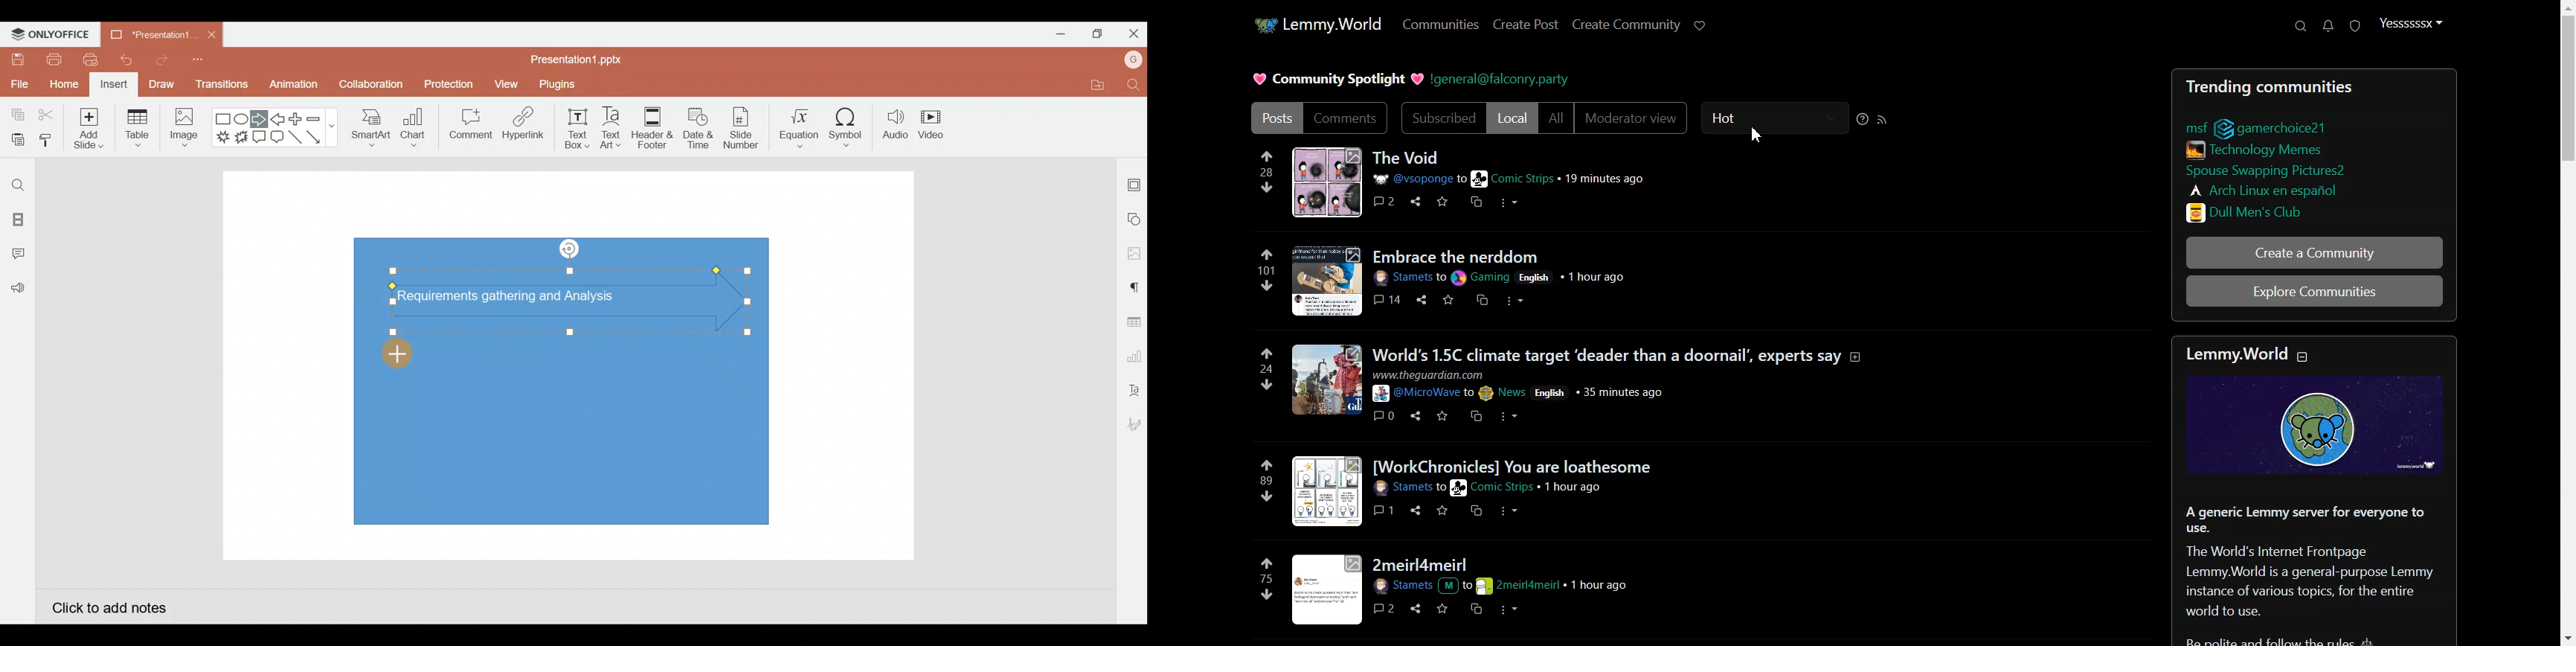 This screenshot has width=2576, height=672. I want to click on share, so click(1418, 416).